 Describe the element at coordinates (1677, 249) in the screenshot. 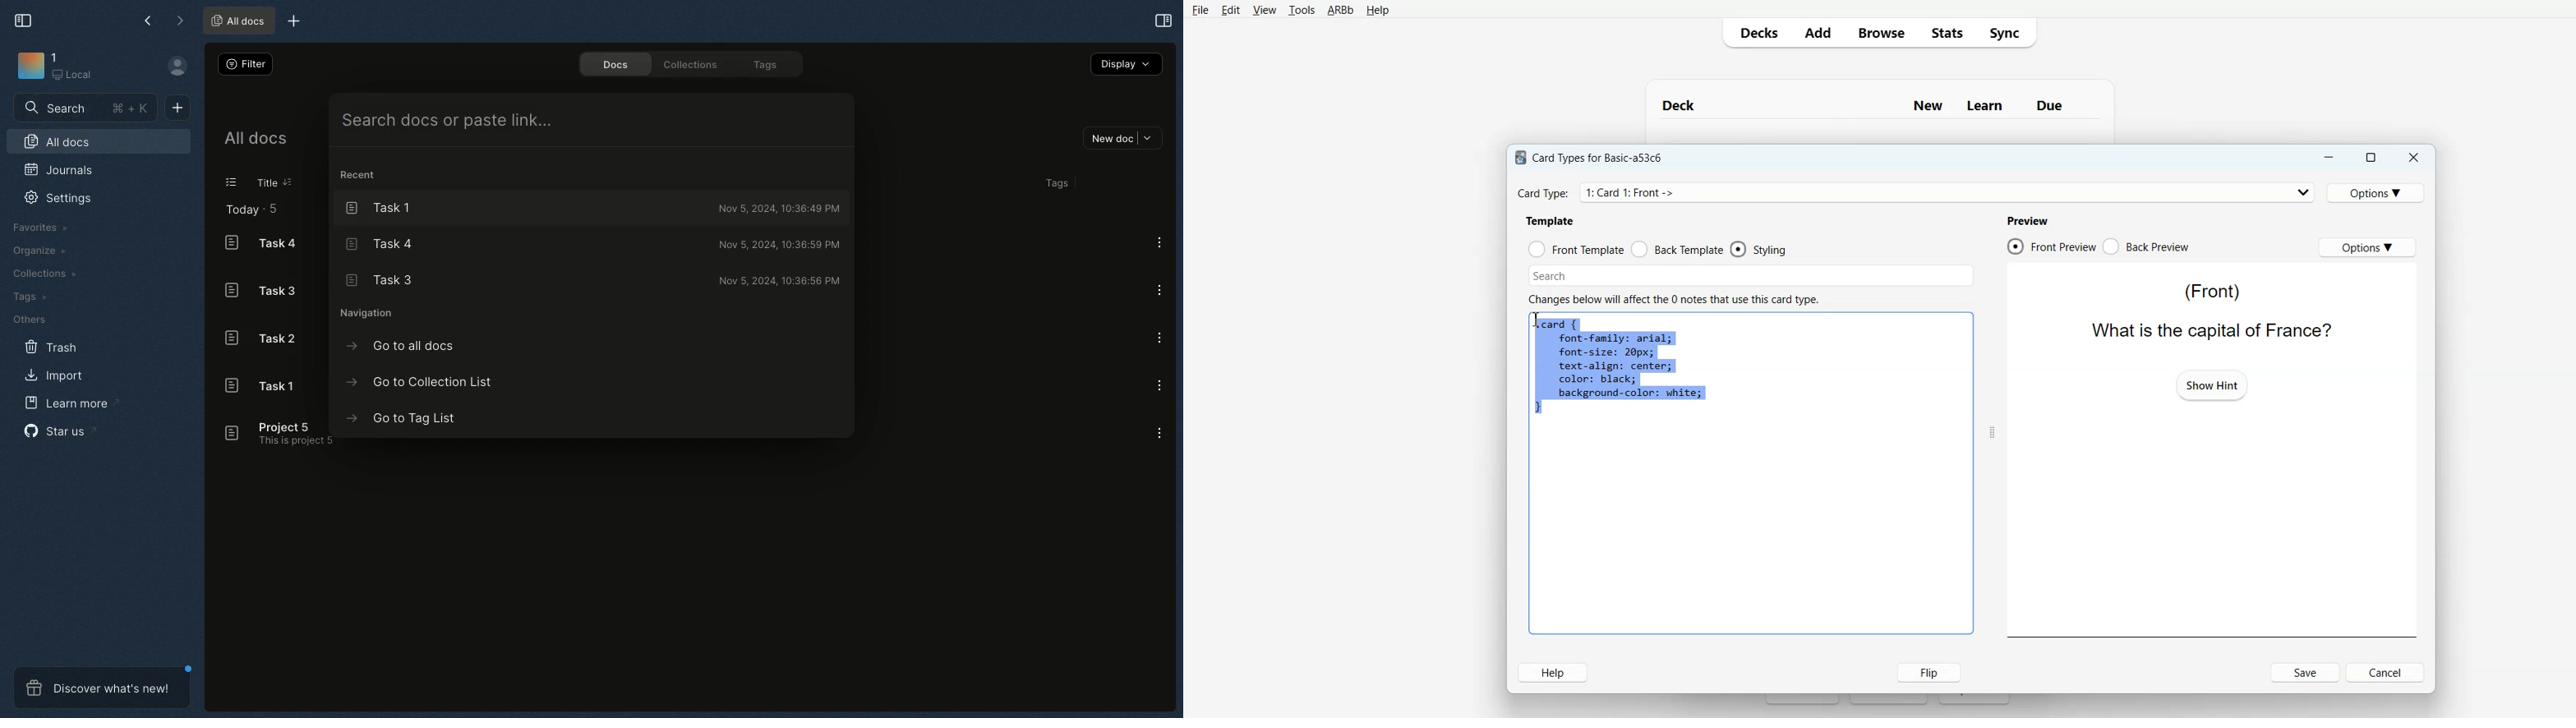

I see `Back Template` at that location.